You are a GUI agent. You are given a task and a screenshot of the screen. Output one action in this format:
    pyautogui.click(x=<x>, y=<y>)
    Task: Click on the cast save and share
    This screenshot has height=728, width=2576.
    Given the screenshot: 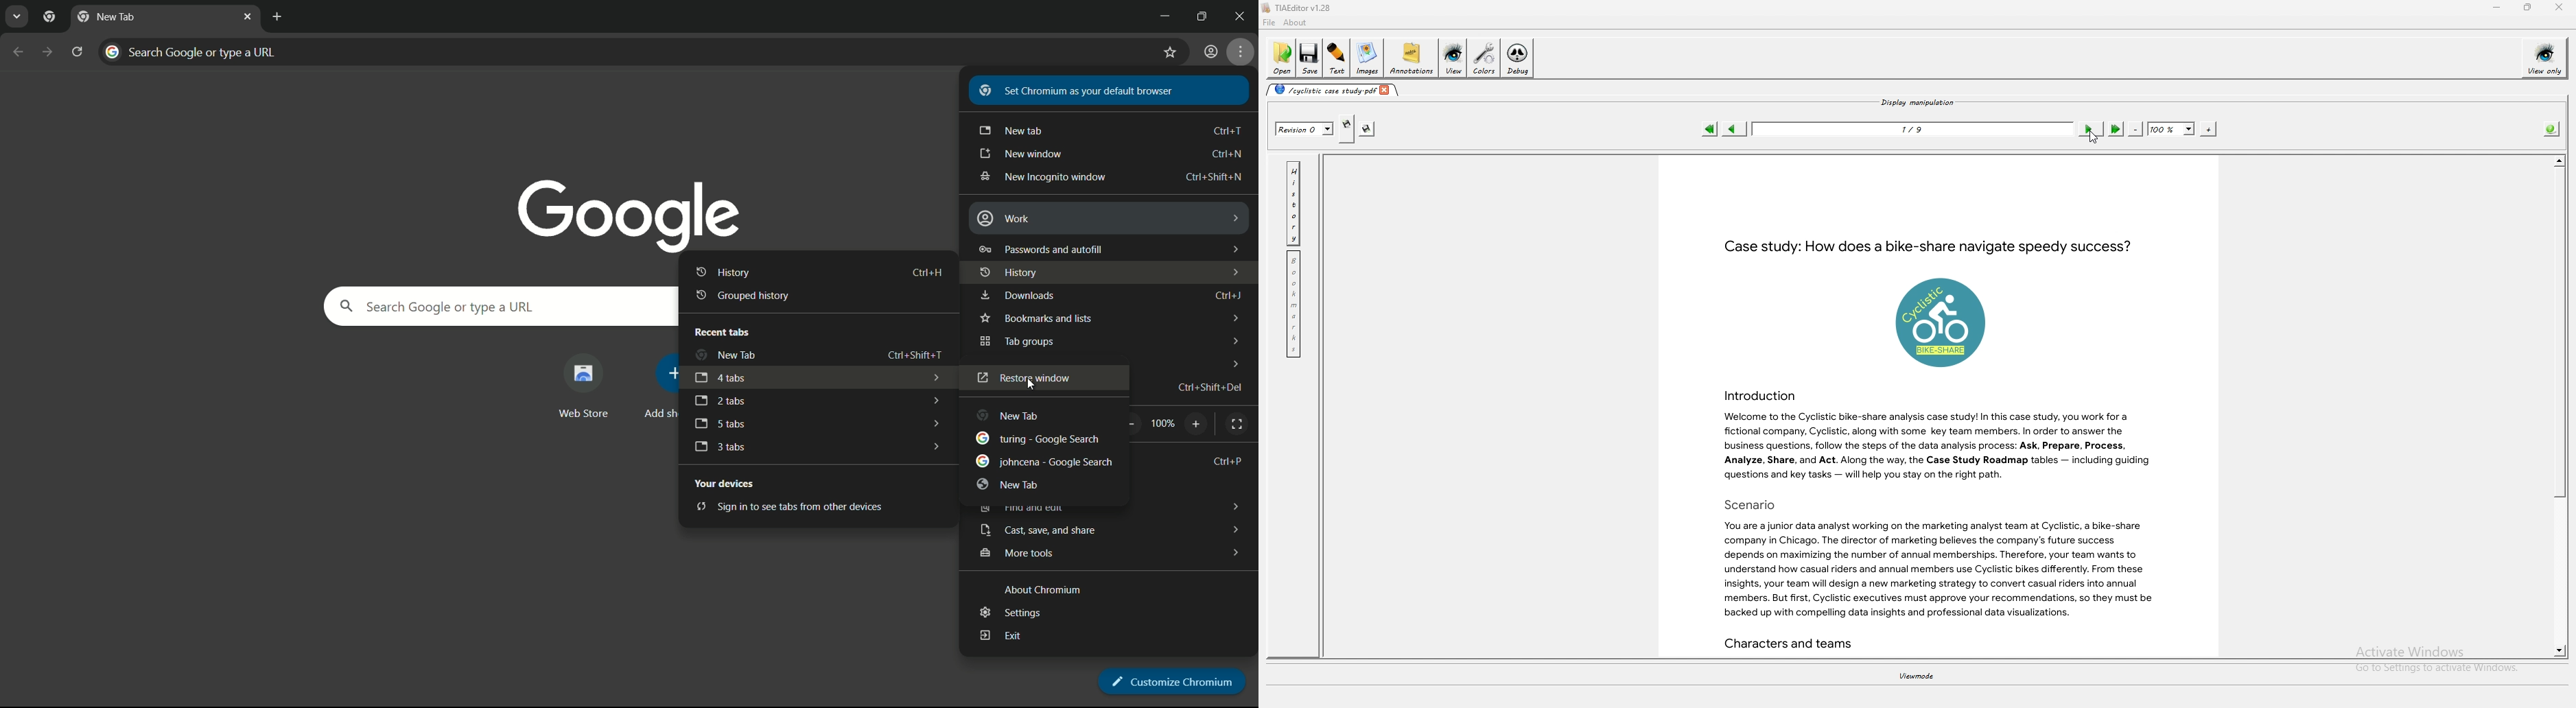 What is the action you would take?
    pyautogui.click(x=1039, y=530)
    